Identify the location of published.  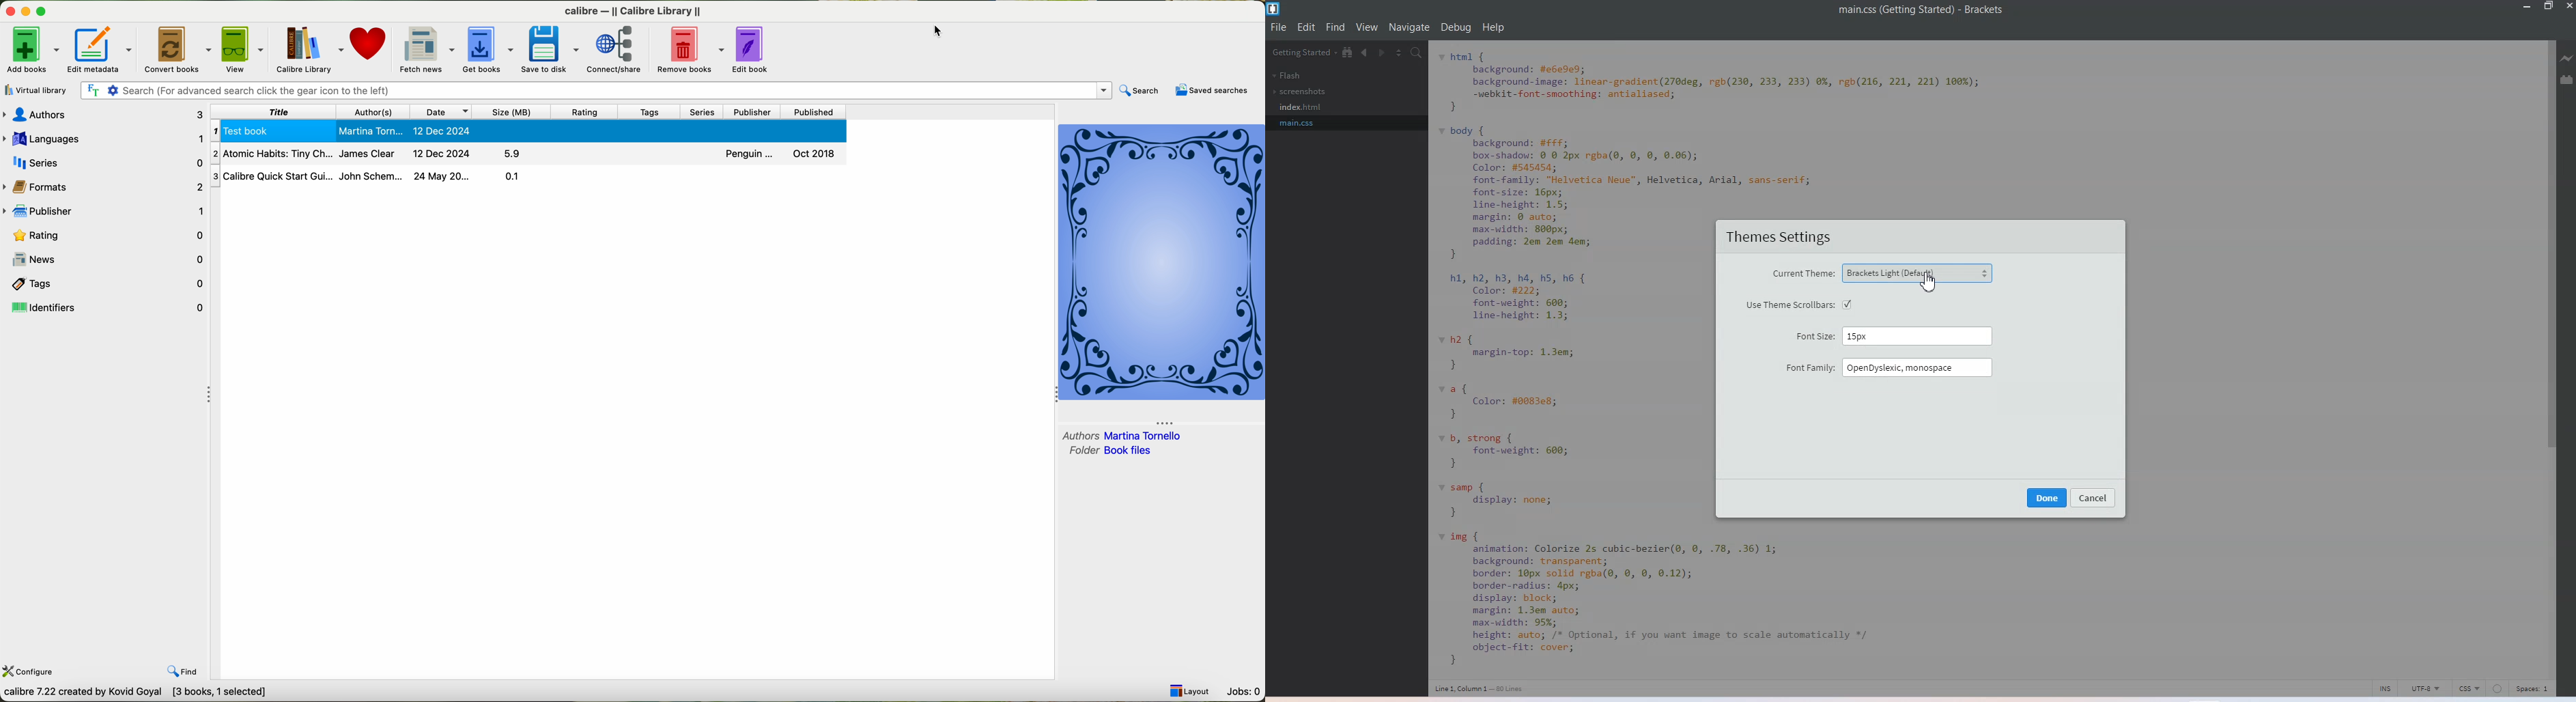
(818, 112).